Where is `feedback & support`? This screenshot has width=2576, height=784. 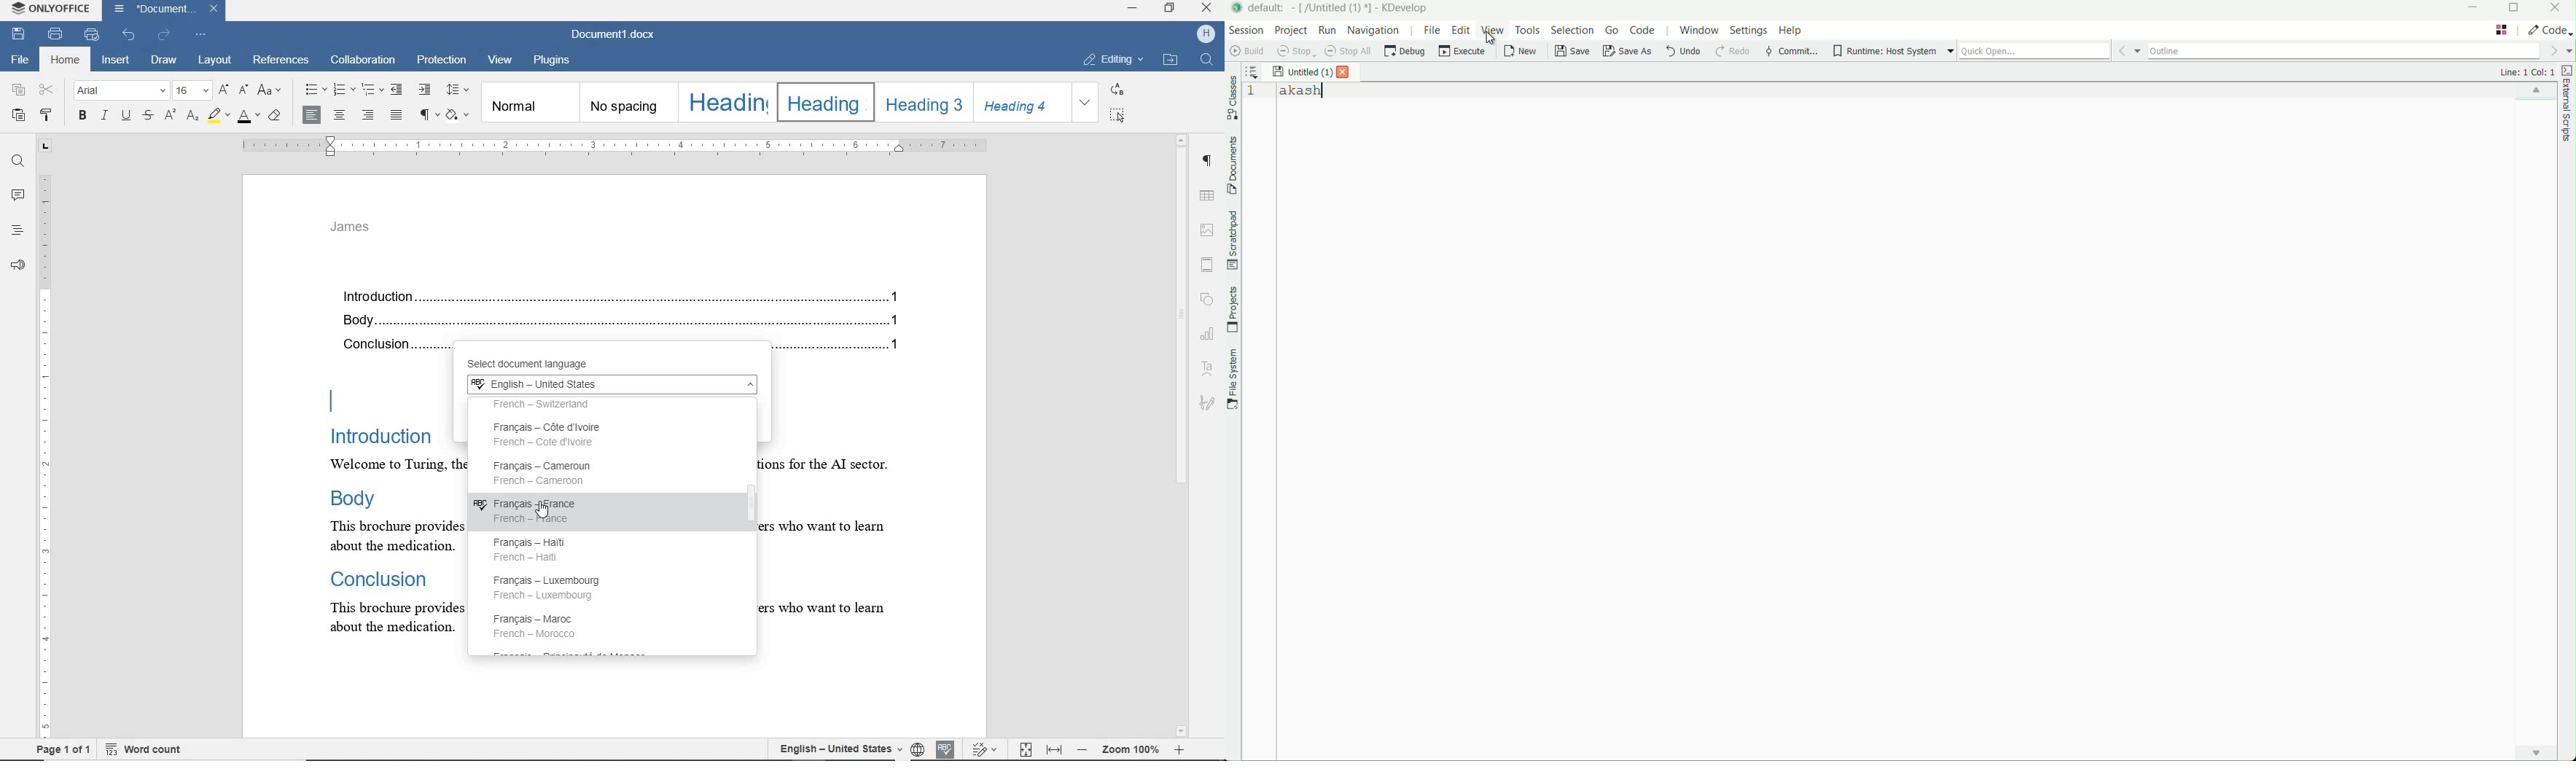 feedback & support is located at coordinates (16, 265).